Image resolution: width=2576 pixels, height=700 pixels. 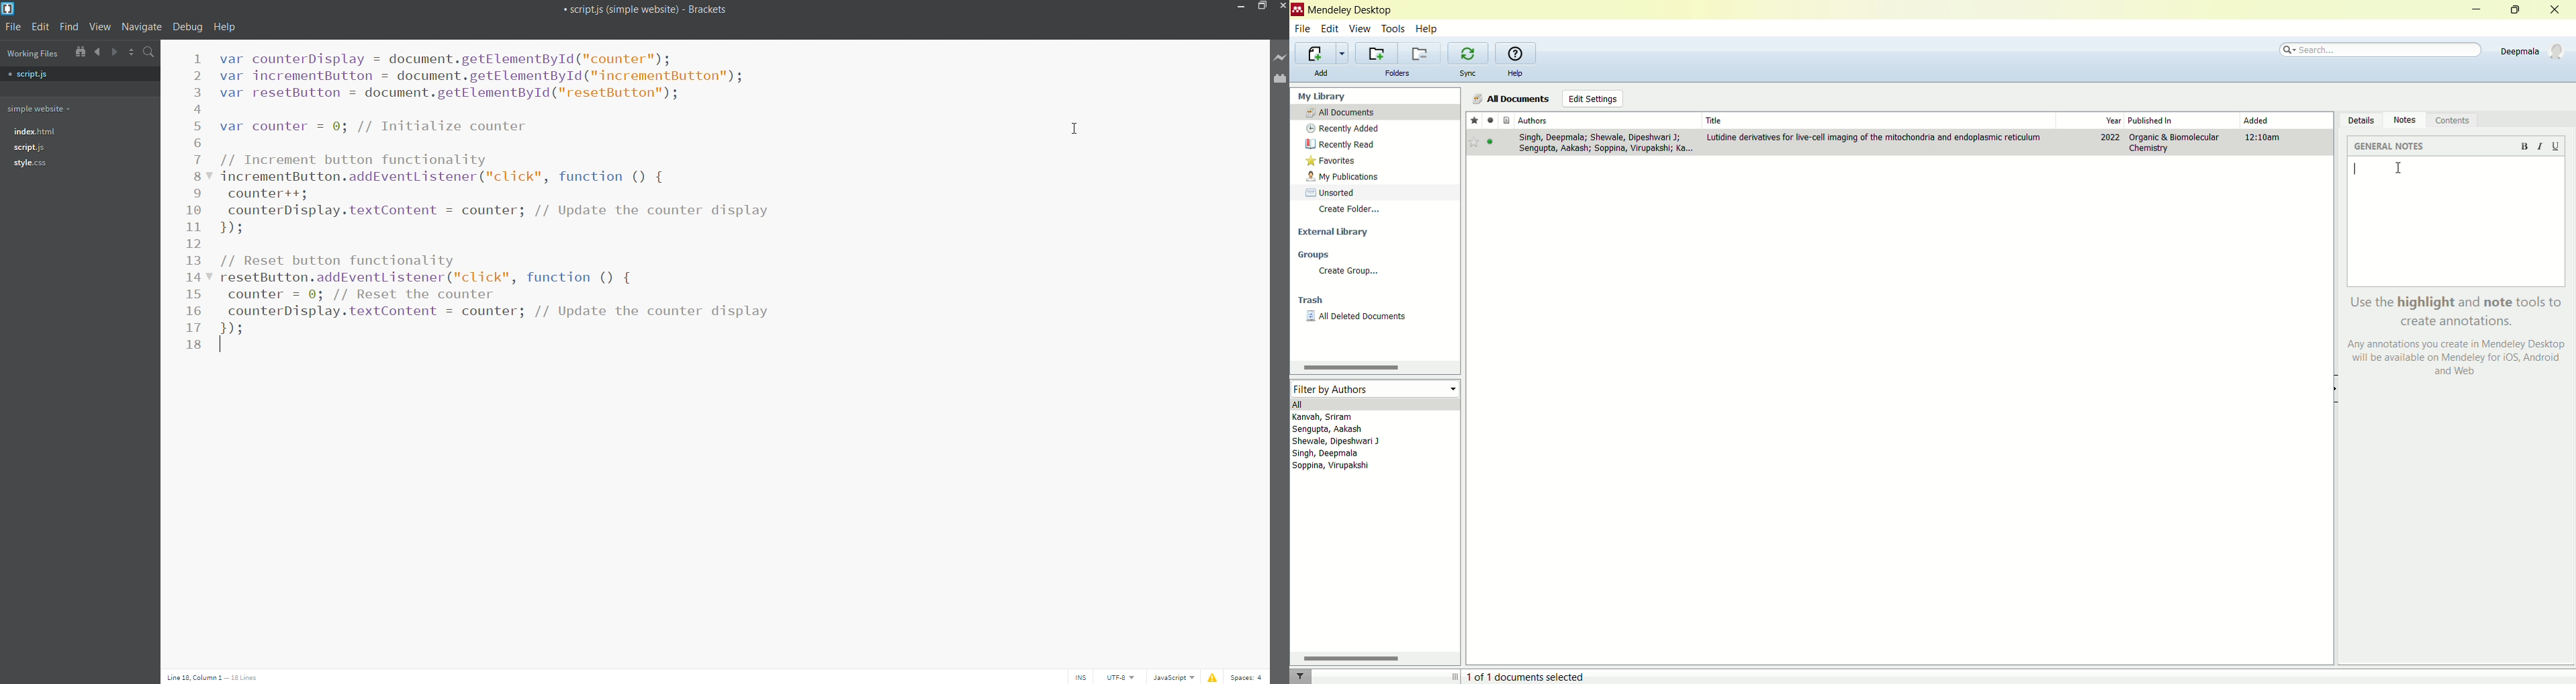 What do you see at coordinates (1875, 137) in the screenshot?
I see `Lutidine derivatives for live-cell imaging of the mitochondria and endoplasmic reticulum` at bounding box center [1875, 137].